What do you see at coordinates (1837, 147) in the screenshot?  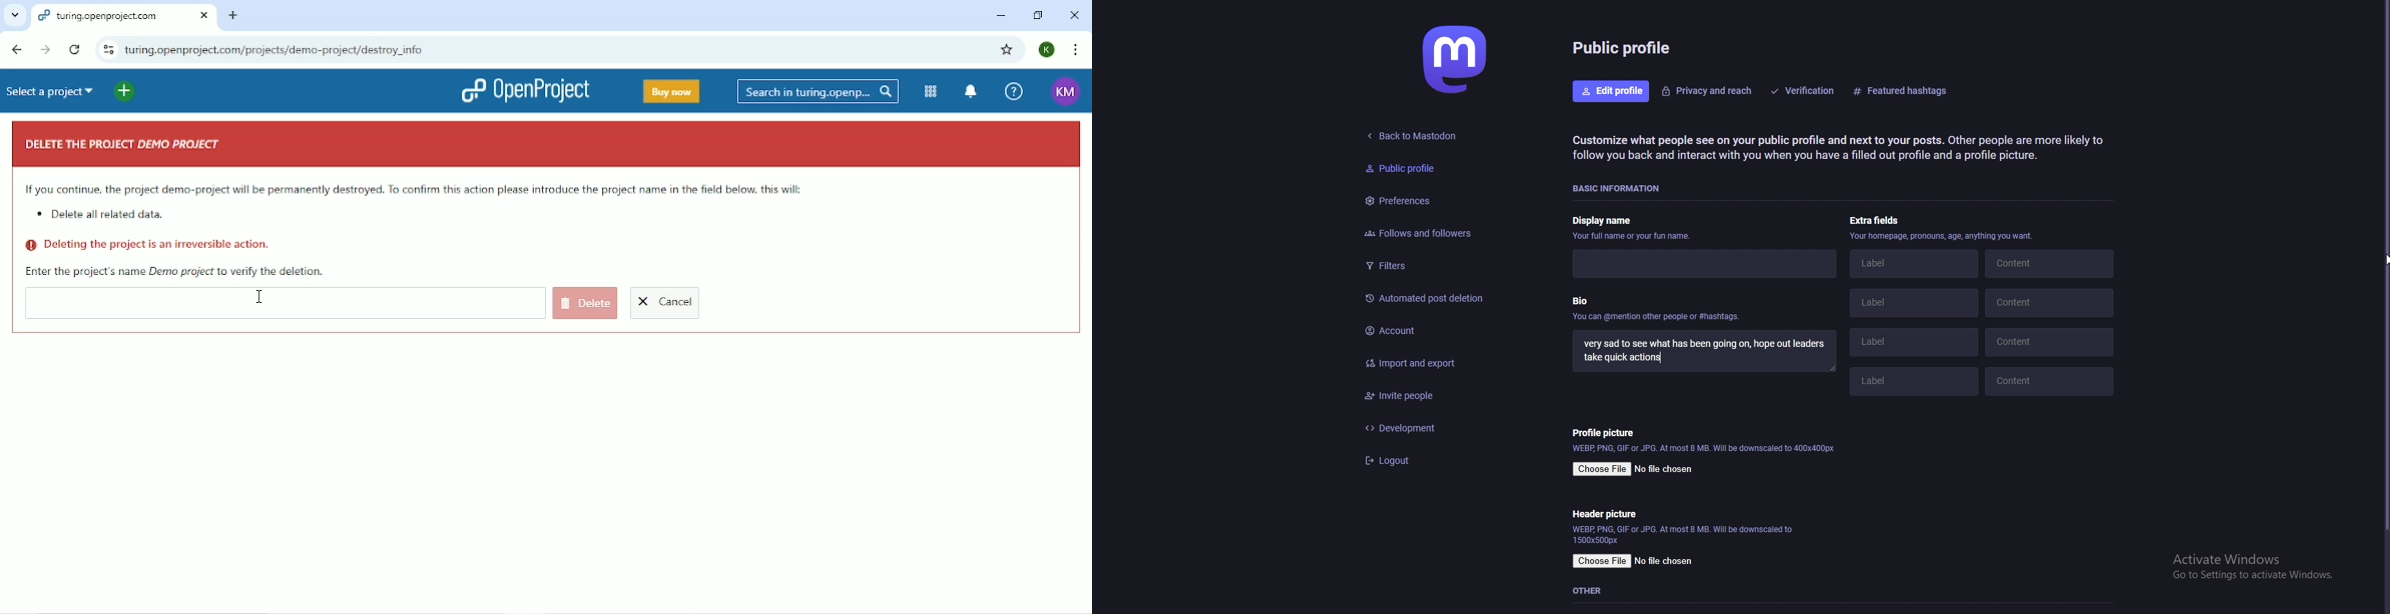 I see `info` at bounding box center [1837, 147].